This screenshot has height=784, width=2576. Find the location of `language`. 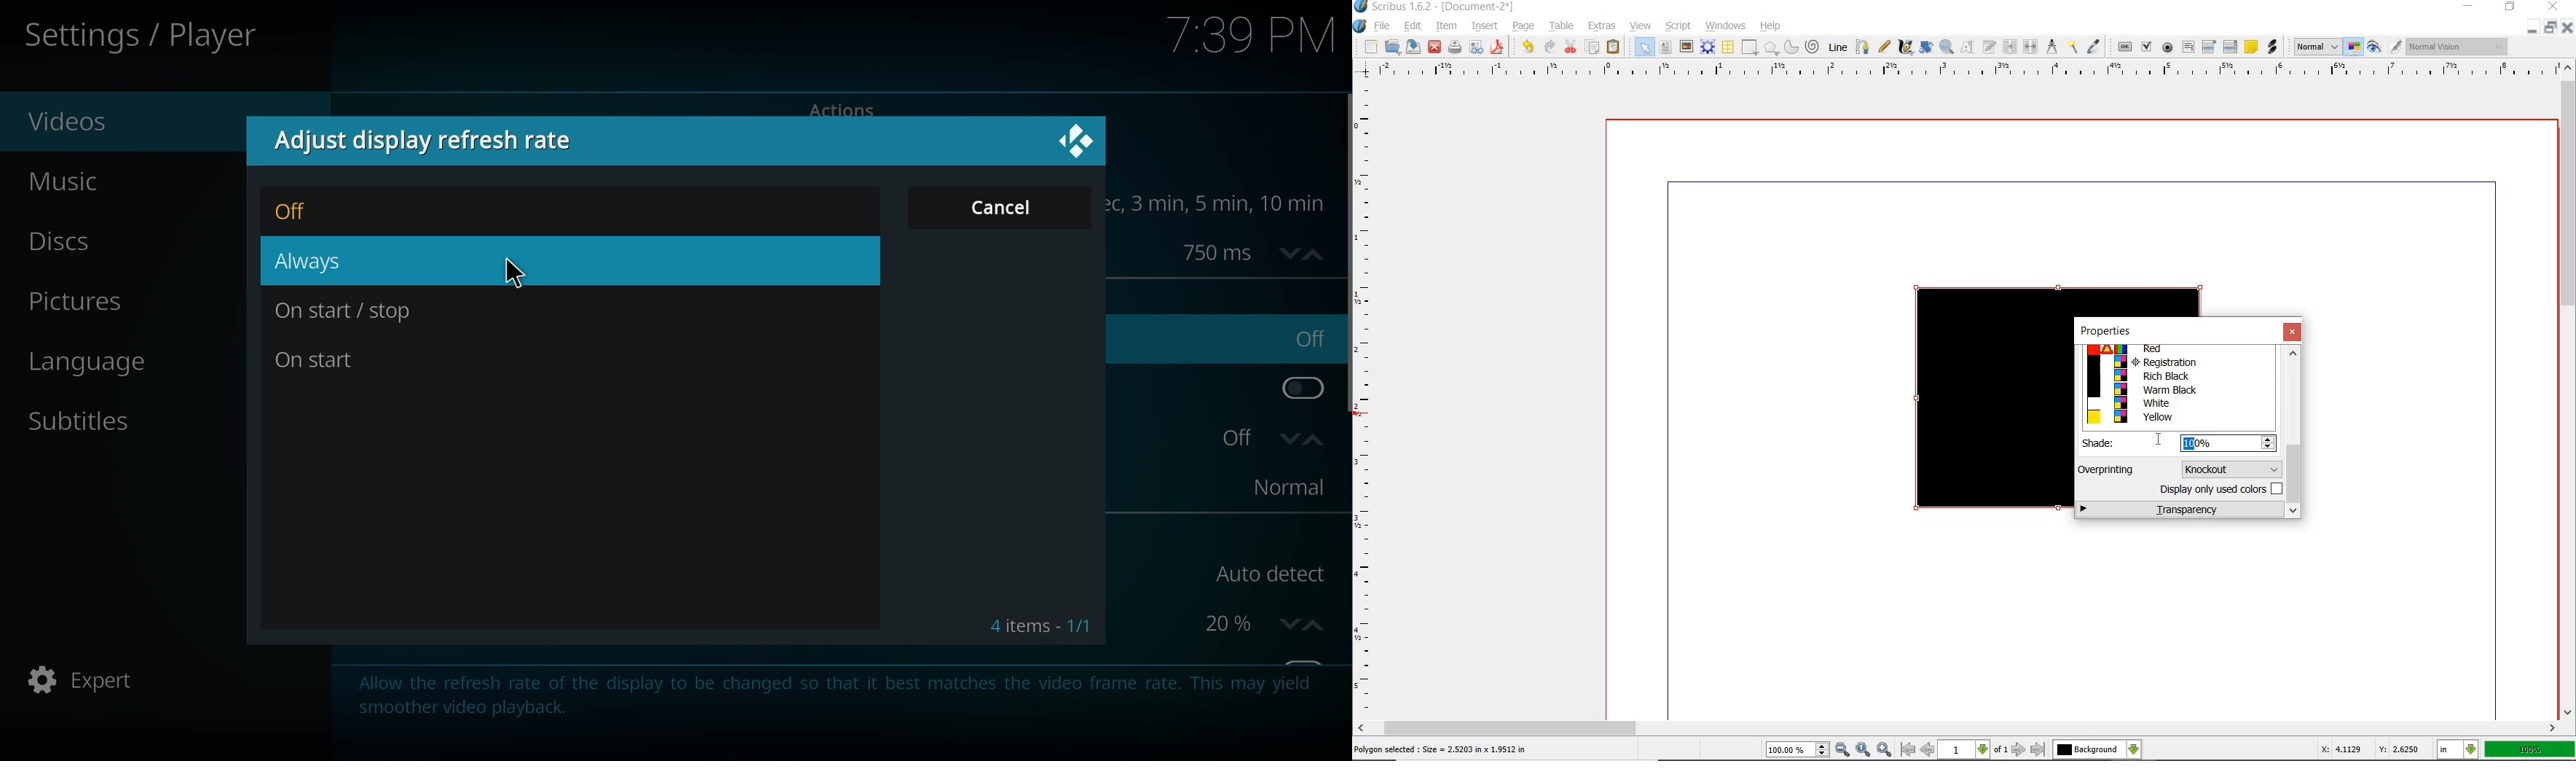

language is located at coordinates (104, 365).